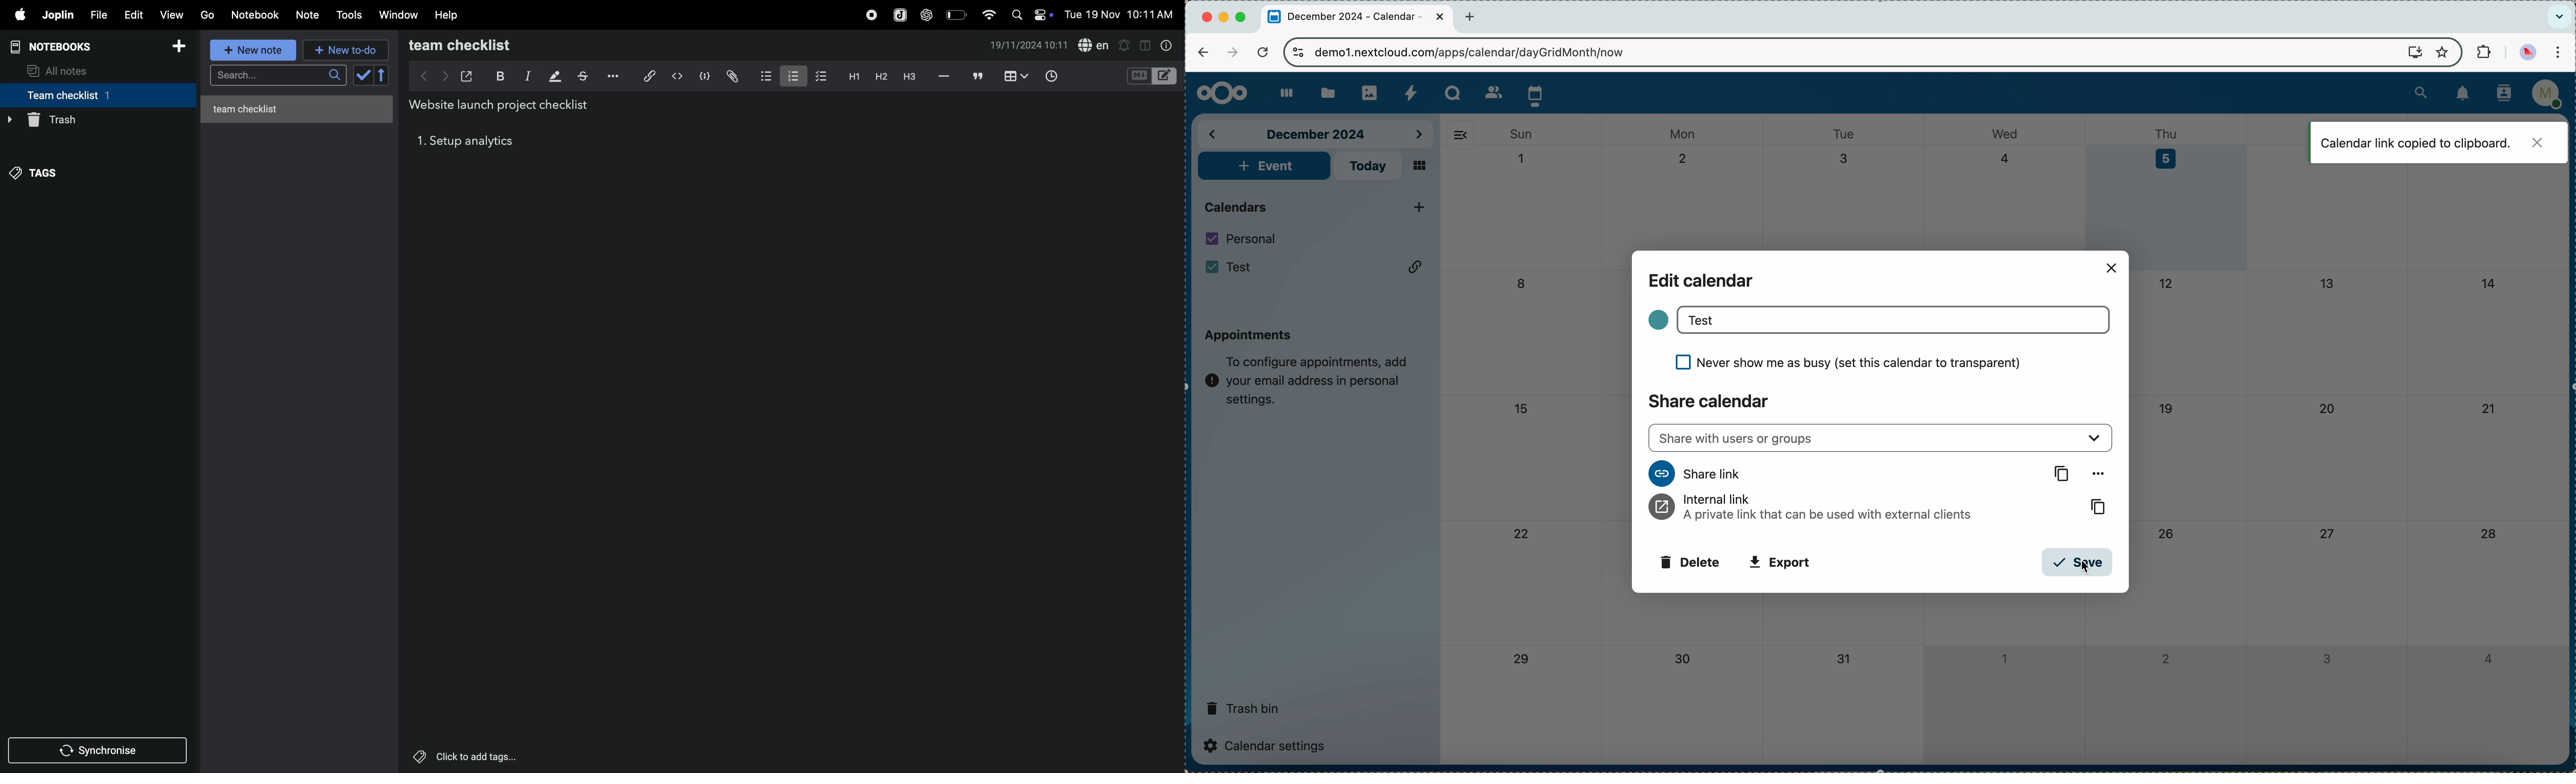 Image resolution: width=2576 pixels, height=784 pixels. Describe the element at coordinates (943, 76) in the screenshot. I see `hifen` at that location.